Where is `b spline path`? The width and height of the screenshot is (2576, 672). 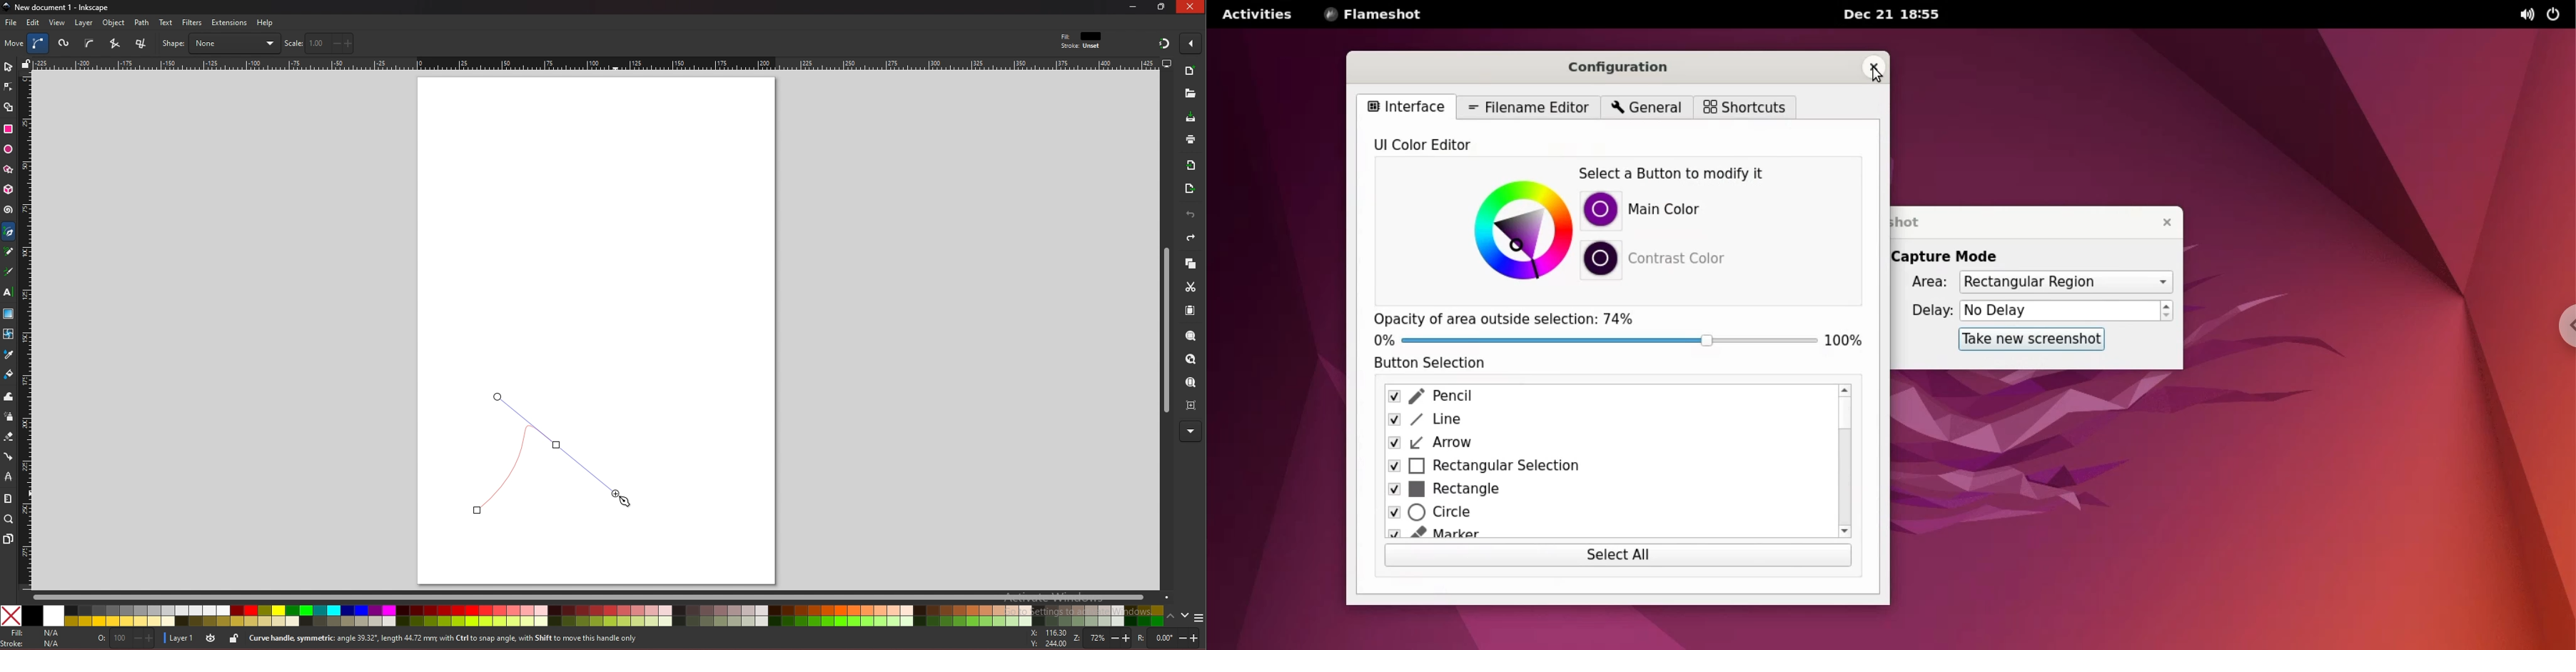
b spline path is located at coordinates (89, 43).